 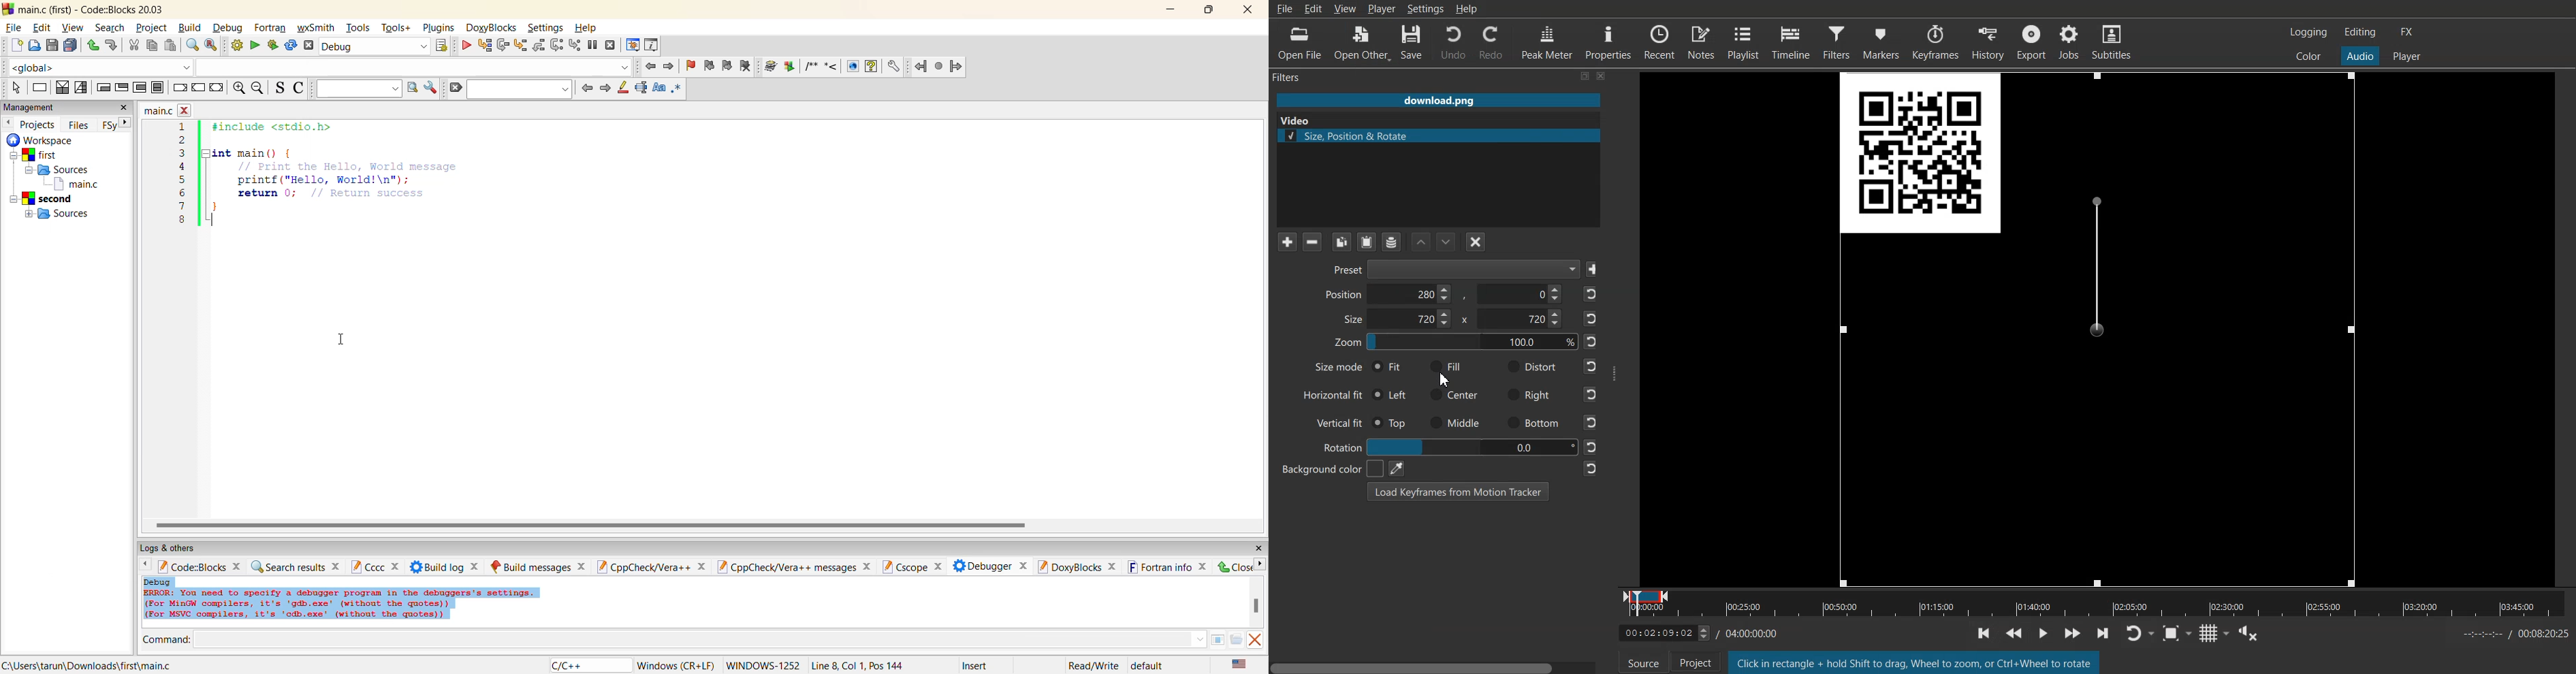 I want to click on Switch to the Player one layout, so click(x=2408, y=57).